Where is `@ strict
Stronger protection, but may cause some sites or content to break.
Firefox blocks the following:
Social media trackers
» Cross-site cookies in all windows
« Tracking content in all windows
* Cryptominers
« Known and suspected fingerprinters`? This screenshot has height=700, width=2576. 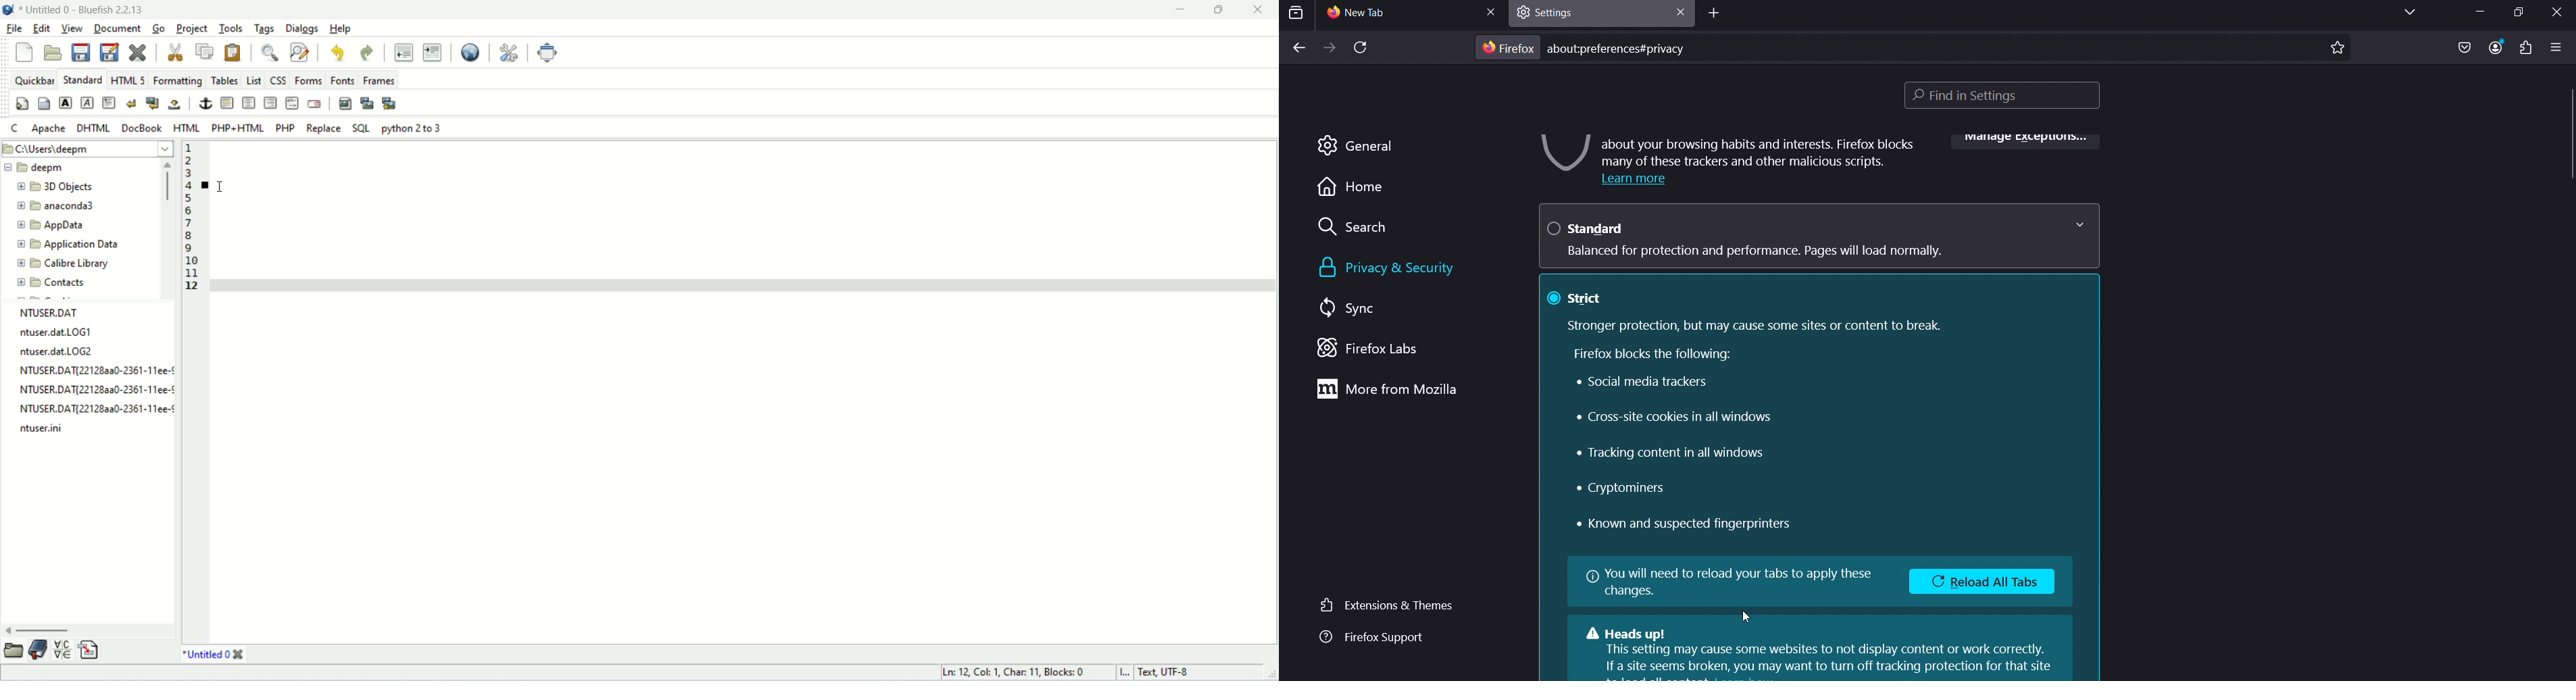 @ strict
Stronger protection, but may cause some sites or content to break.
Firefox blocks the following:
Social media trackers
» Cross-site cookies in all windows
« Tracking content in all windows
* Cryptominers
« Known and suspected fingerprinters is located at coordinates (1801, 409).